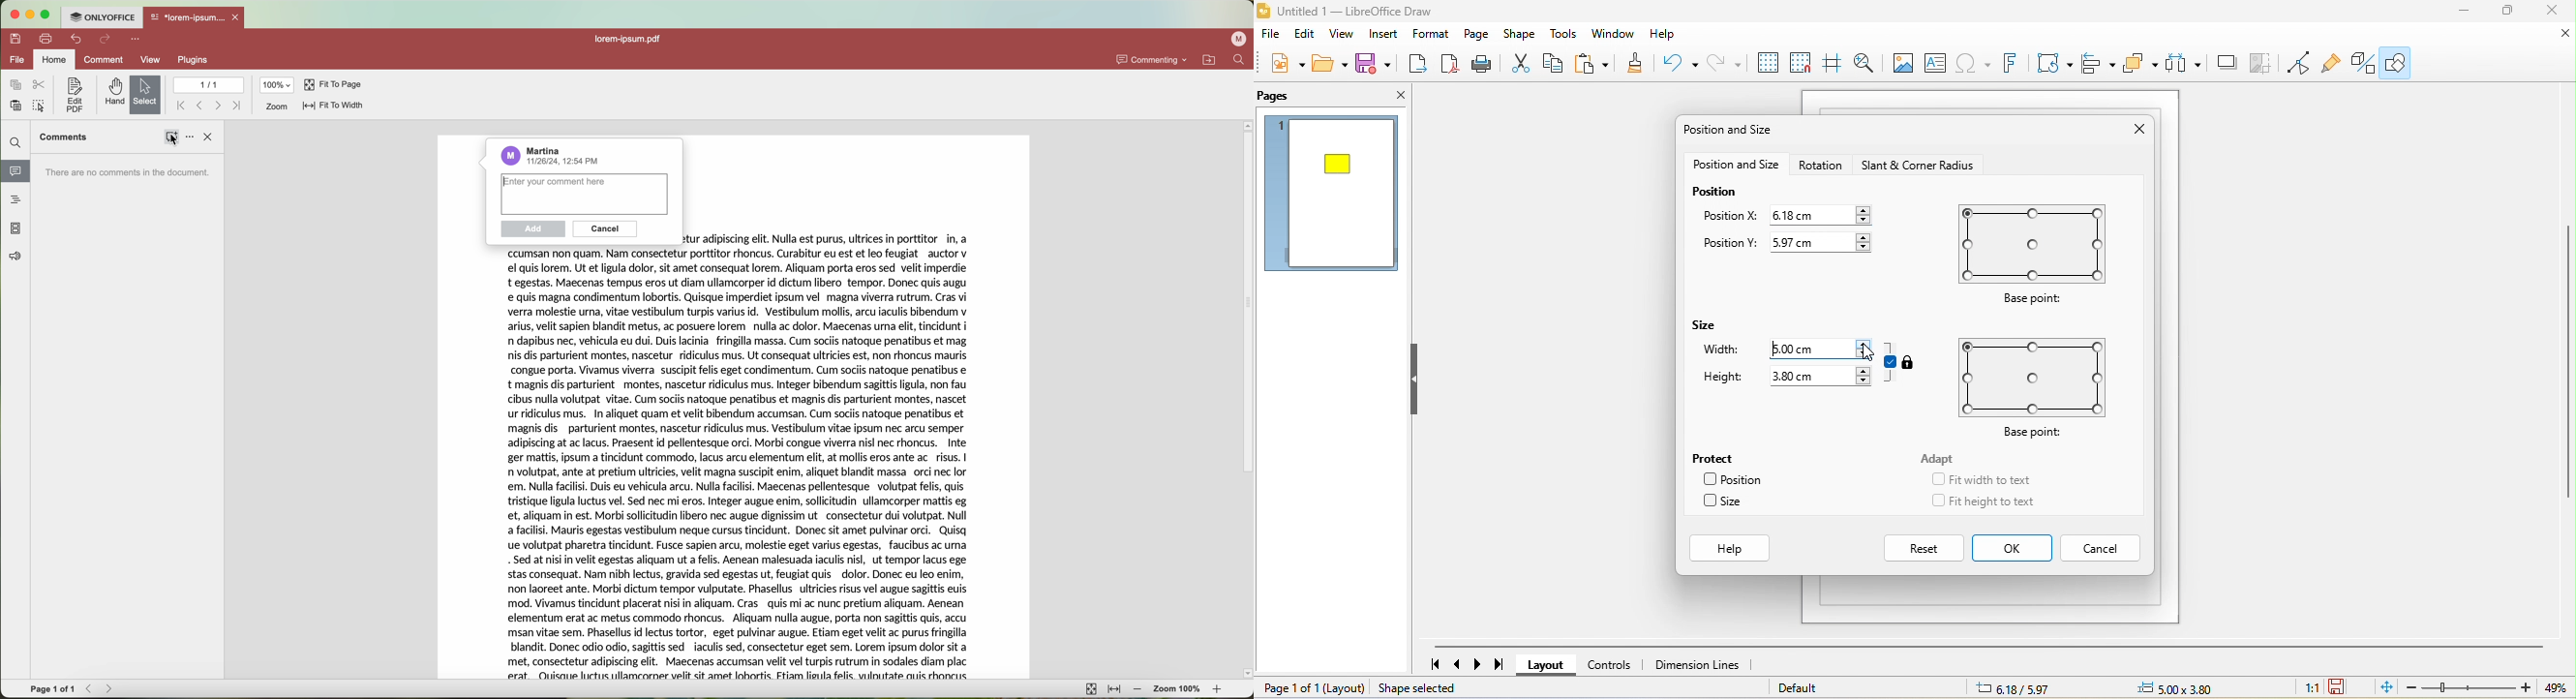 The image size is (2576, 700). I want to click on fontwork text, so click(2015, 65).